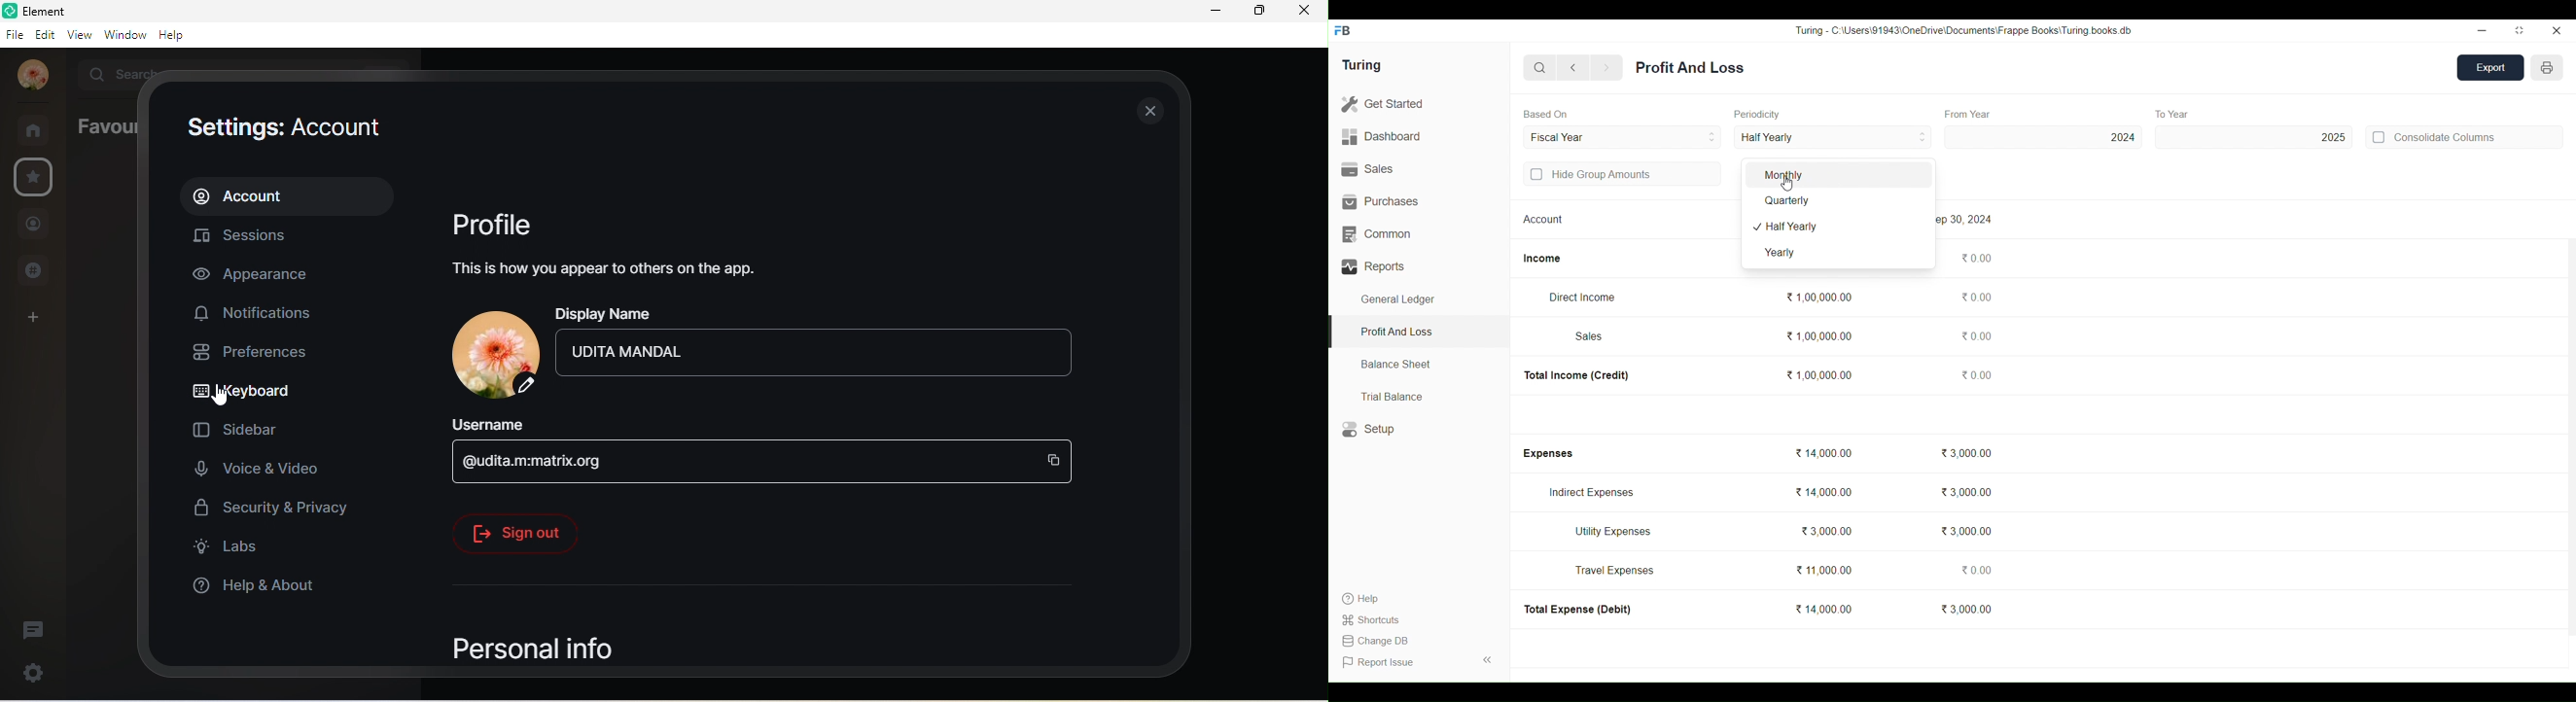 This screenshot has width=2576, height=728. Describe the element at coordinates (1373, 619) in the screenshot. I see `Shortcuts` at that location.